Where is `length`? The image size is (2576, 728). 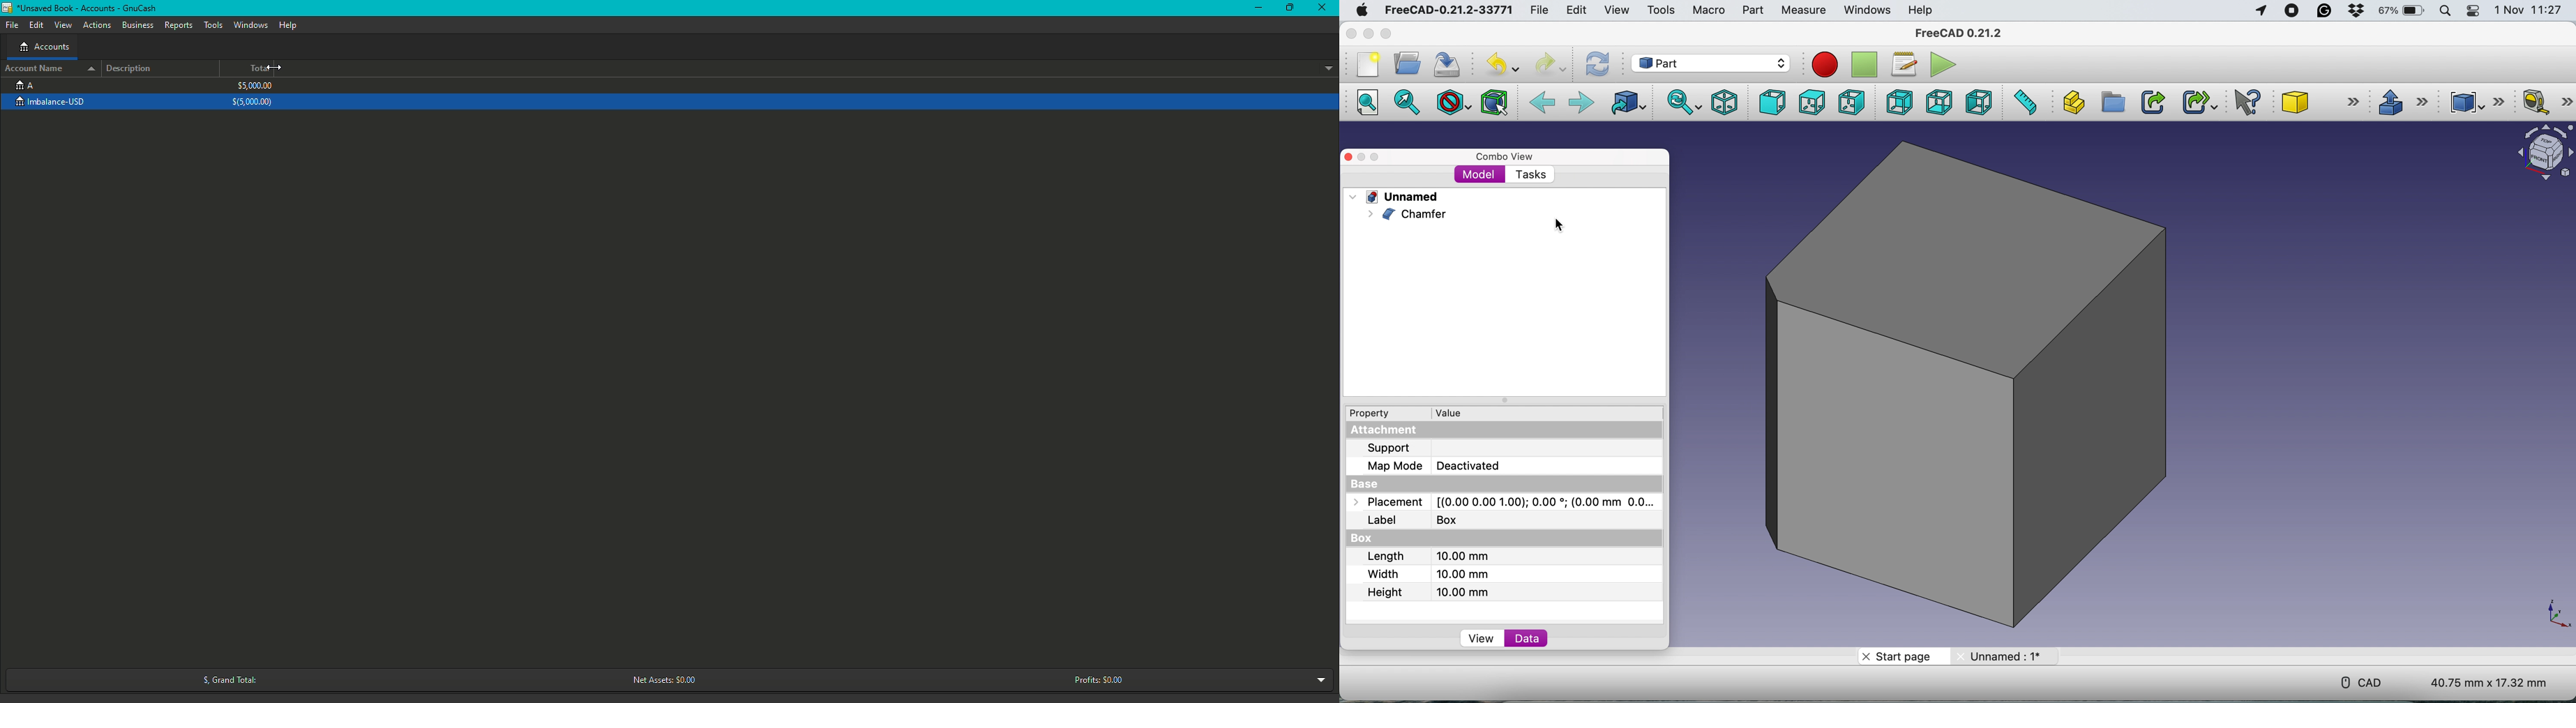 length is located at coordinates (1425, 556).